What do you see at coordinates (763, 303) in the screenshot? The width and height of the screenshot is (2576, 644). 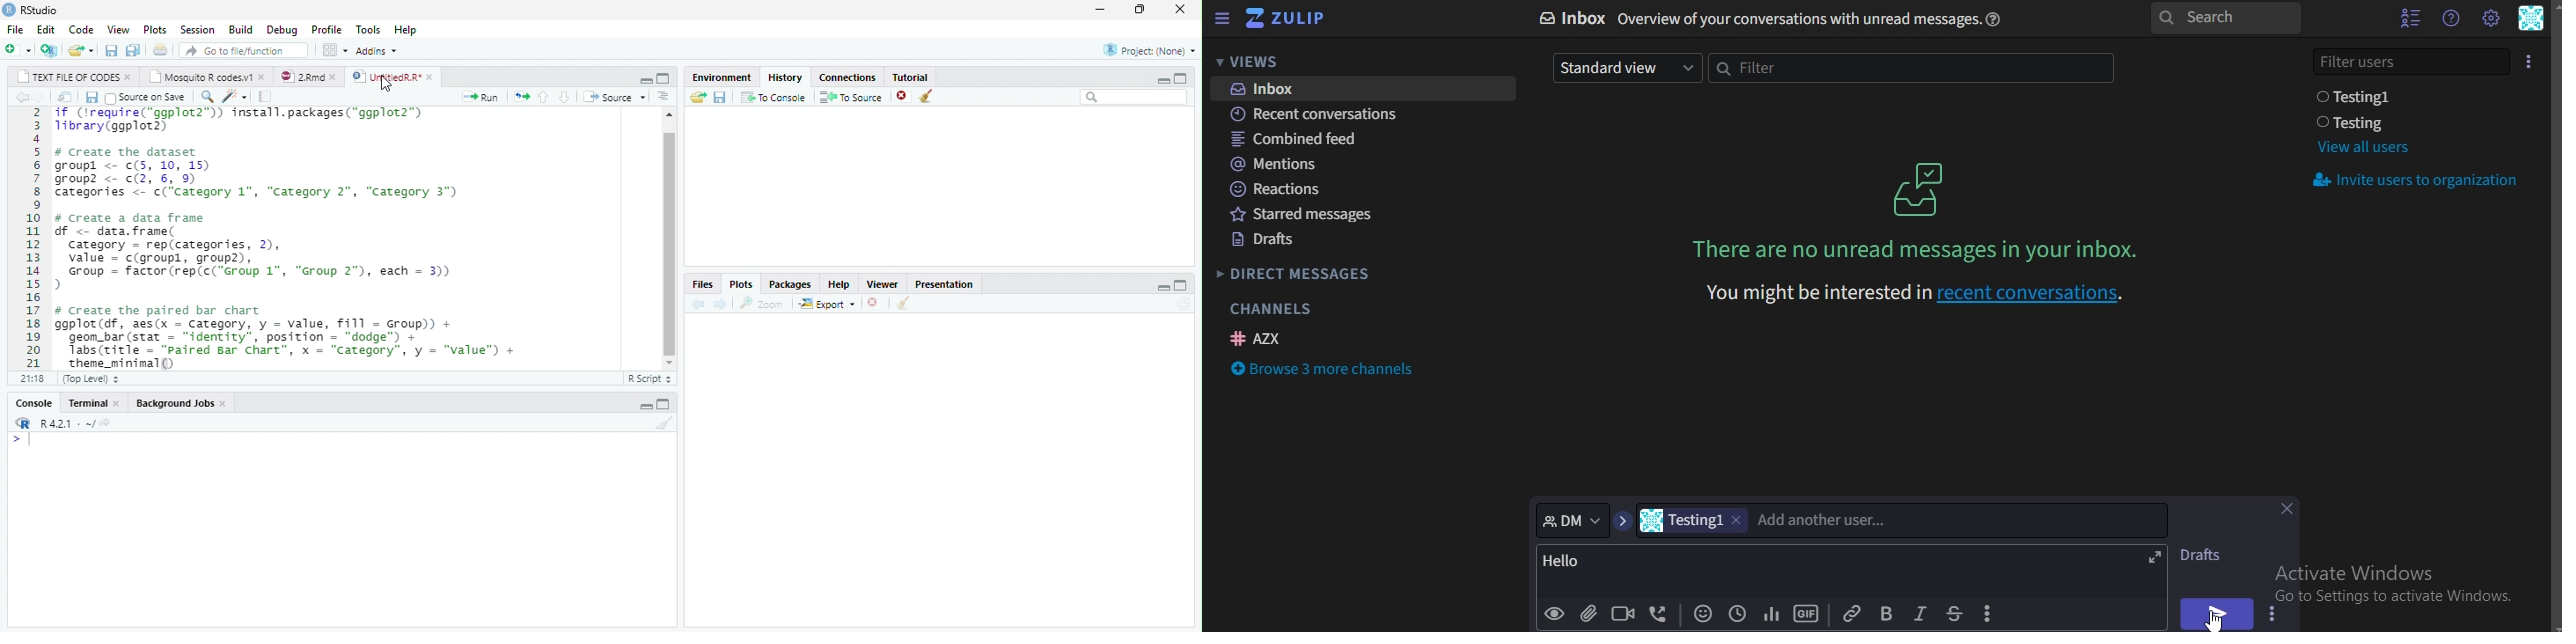 I see `zoom` at bounding box center [763, 303].